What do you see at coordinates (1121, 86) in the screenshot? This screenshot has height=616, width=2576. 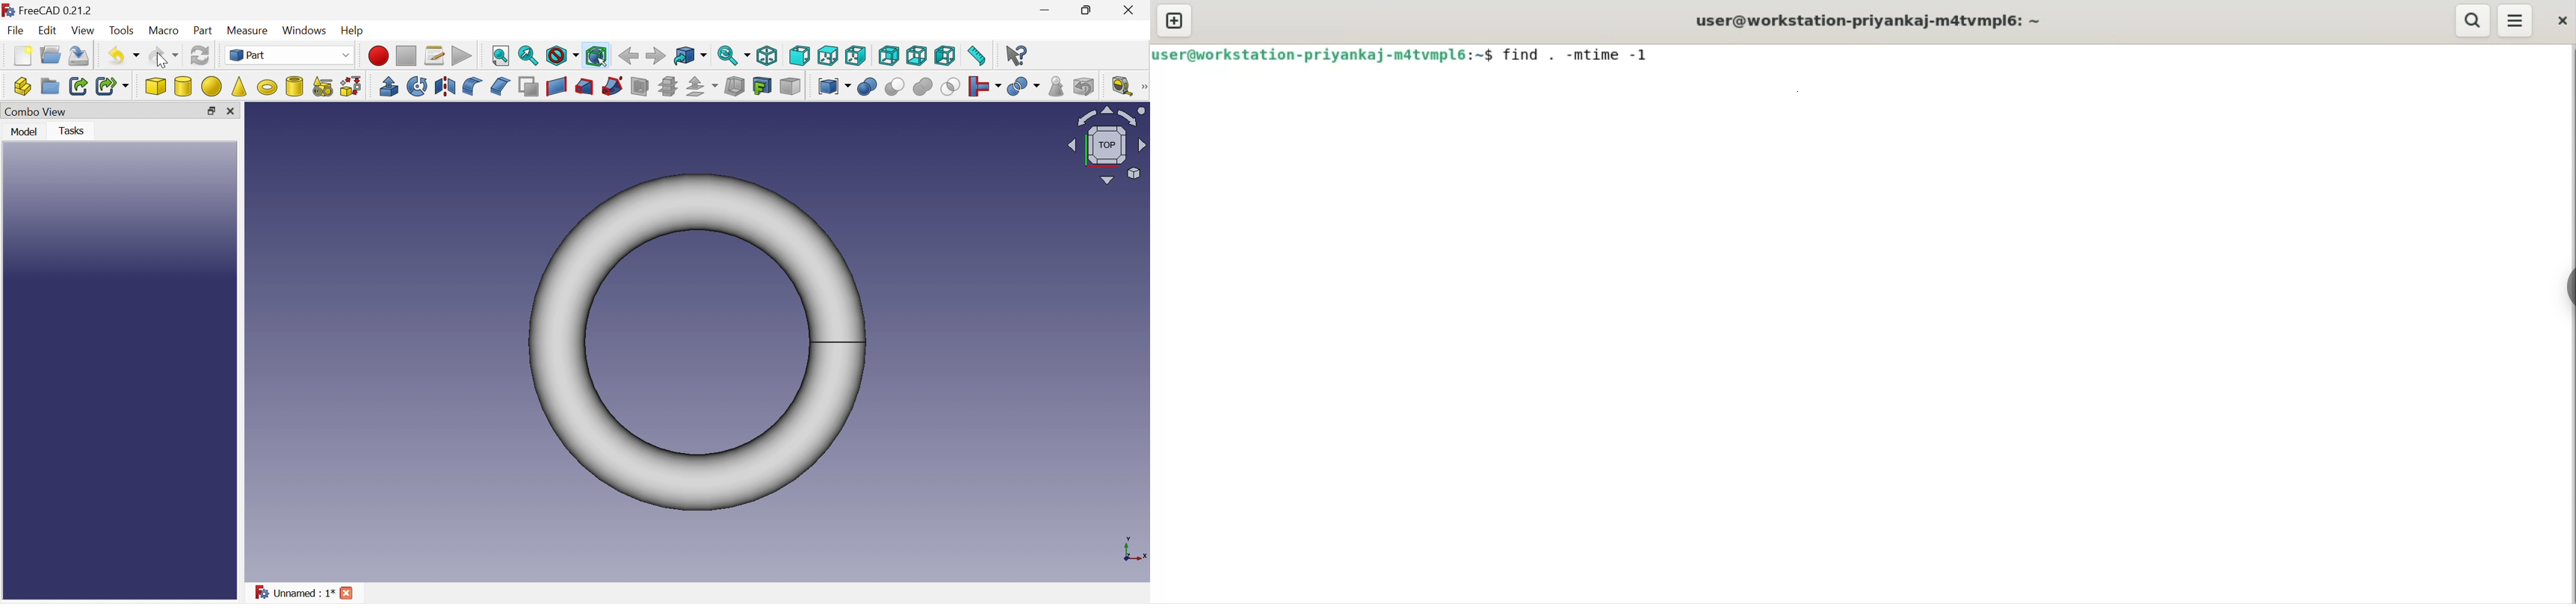 I see `Measure liner` at bounding box center [1121, 86].